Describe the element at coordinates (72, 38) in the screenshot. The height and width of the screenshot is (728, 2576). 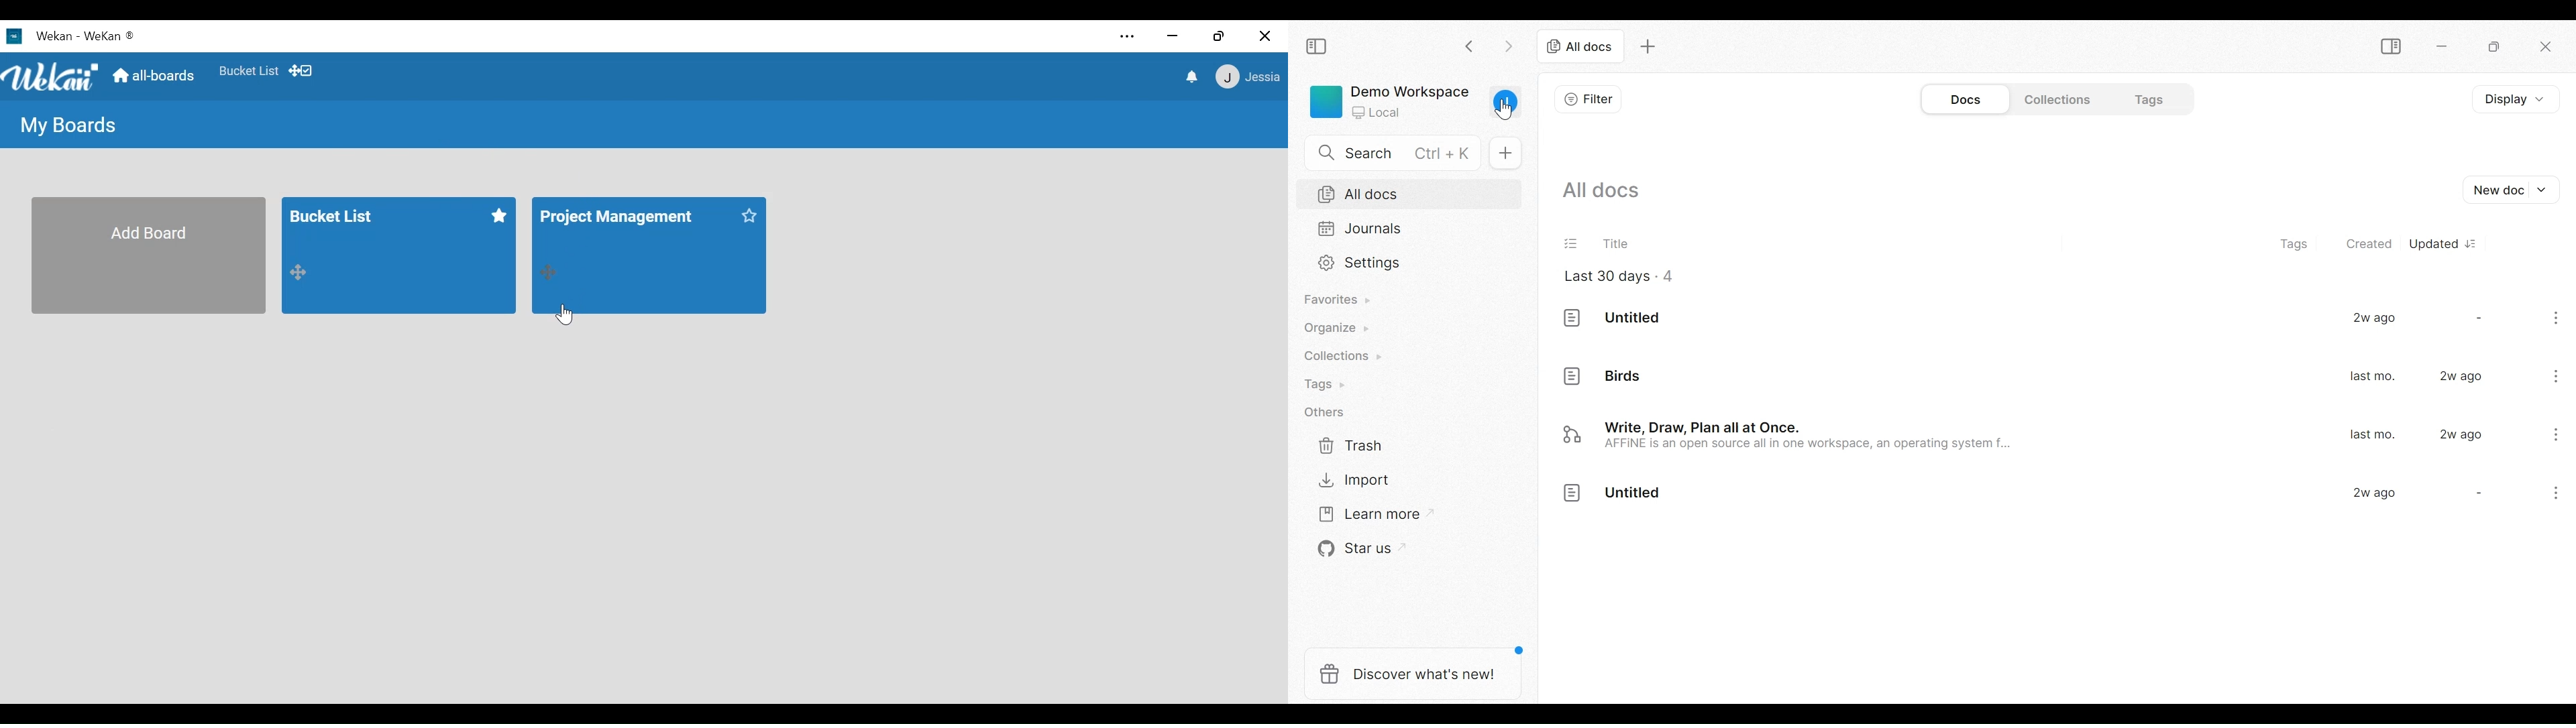
I see `Wekan Desktop Icon` at that location.